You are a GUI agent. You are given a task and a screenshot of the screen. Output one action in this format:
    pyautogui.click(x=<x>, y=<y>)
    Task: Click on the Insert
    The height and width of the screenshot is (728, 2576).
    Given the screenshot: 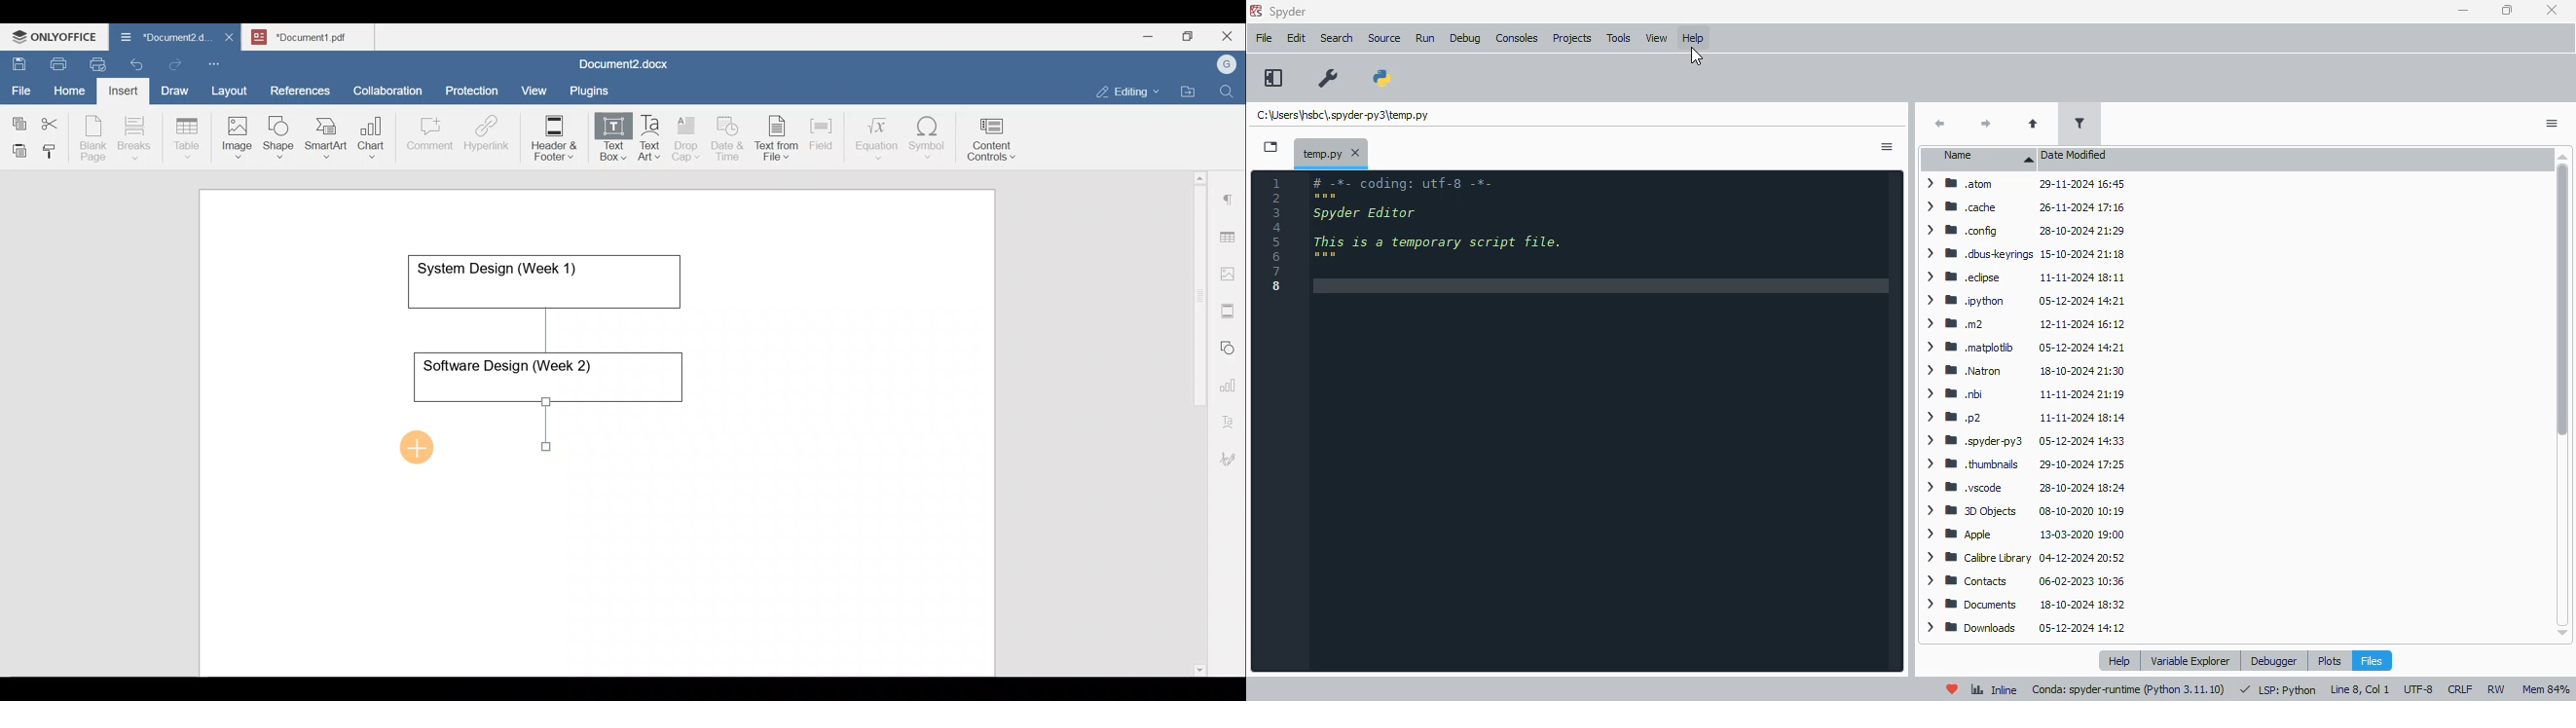 What is the action you would take?
    pyautogui.click(x=119, y=88)
    